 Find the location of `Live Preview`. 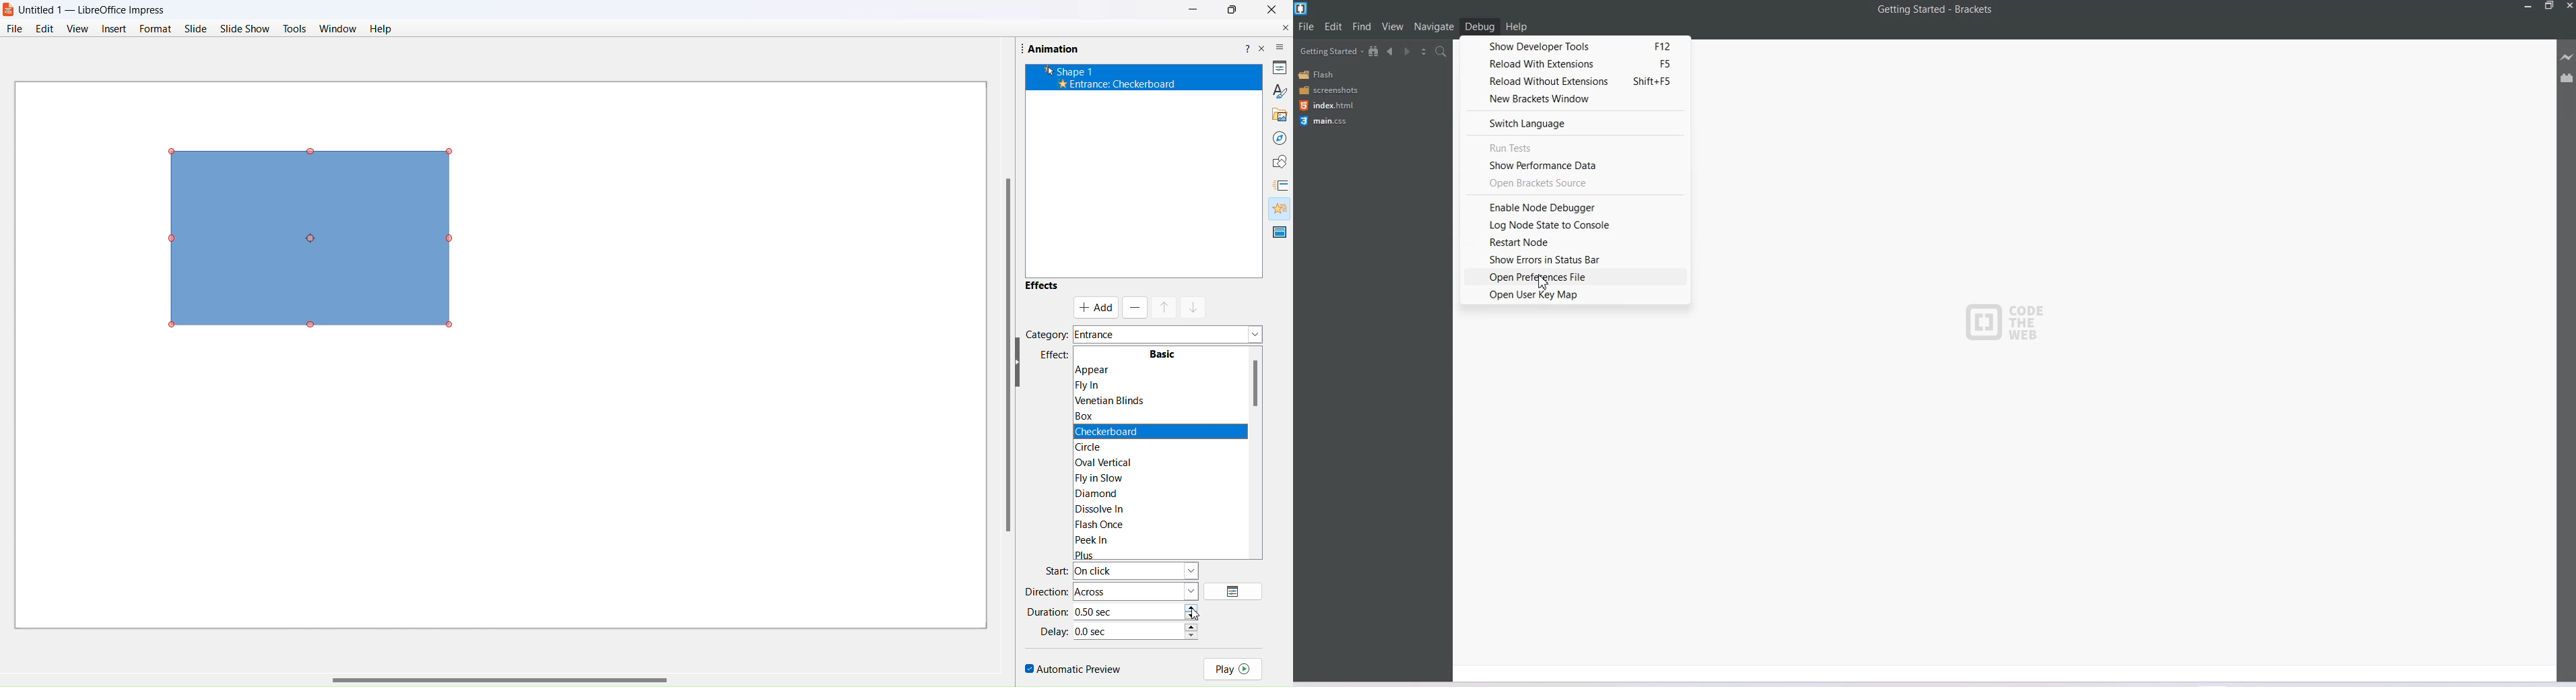

Live Preview is located at coordinates (2567, 57).